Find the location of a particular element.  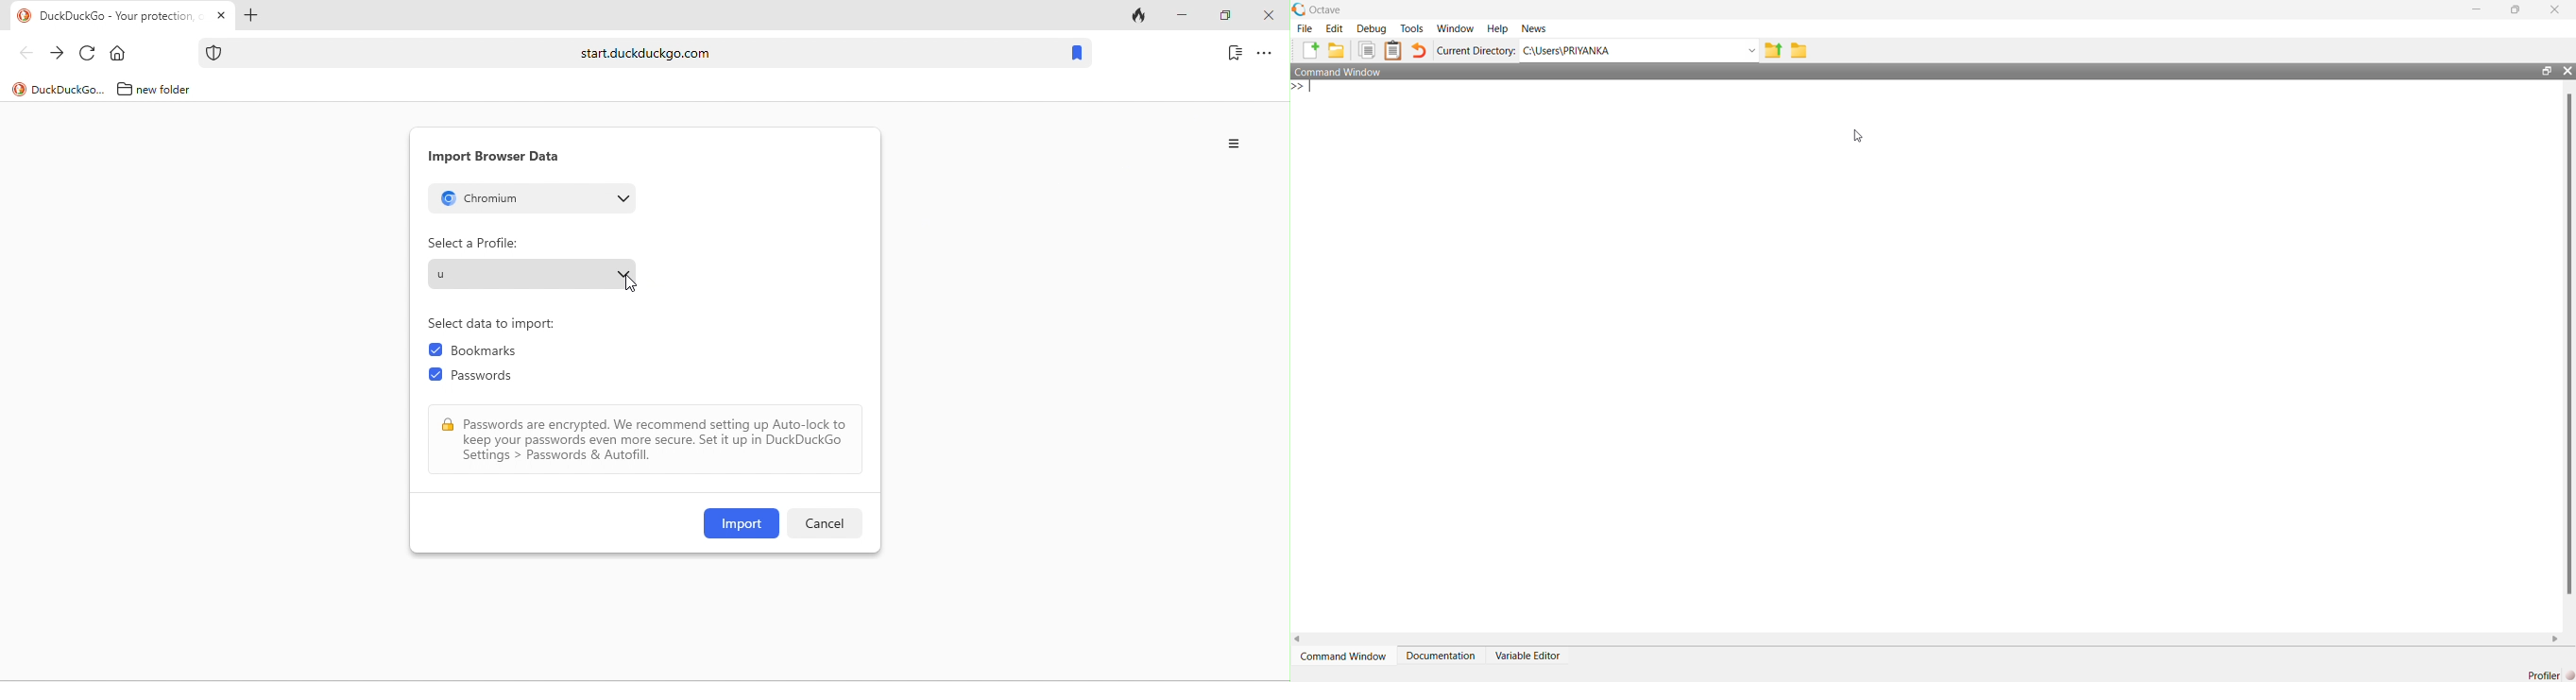

cursor is located at coordinates (633, 286).